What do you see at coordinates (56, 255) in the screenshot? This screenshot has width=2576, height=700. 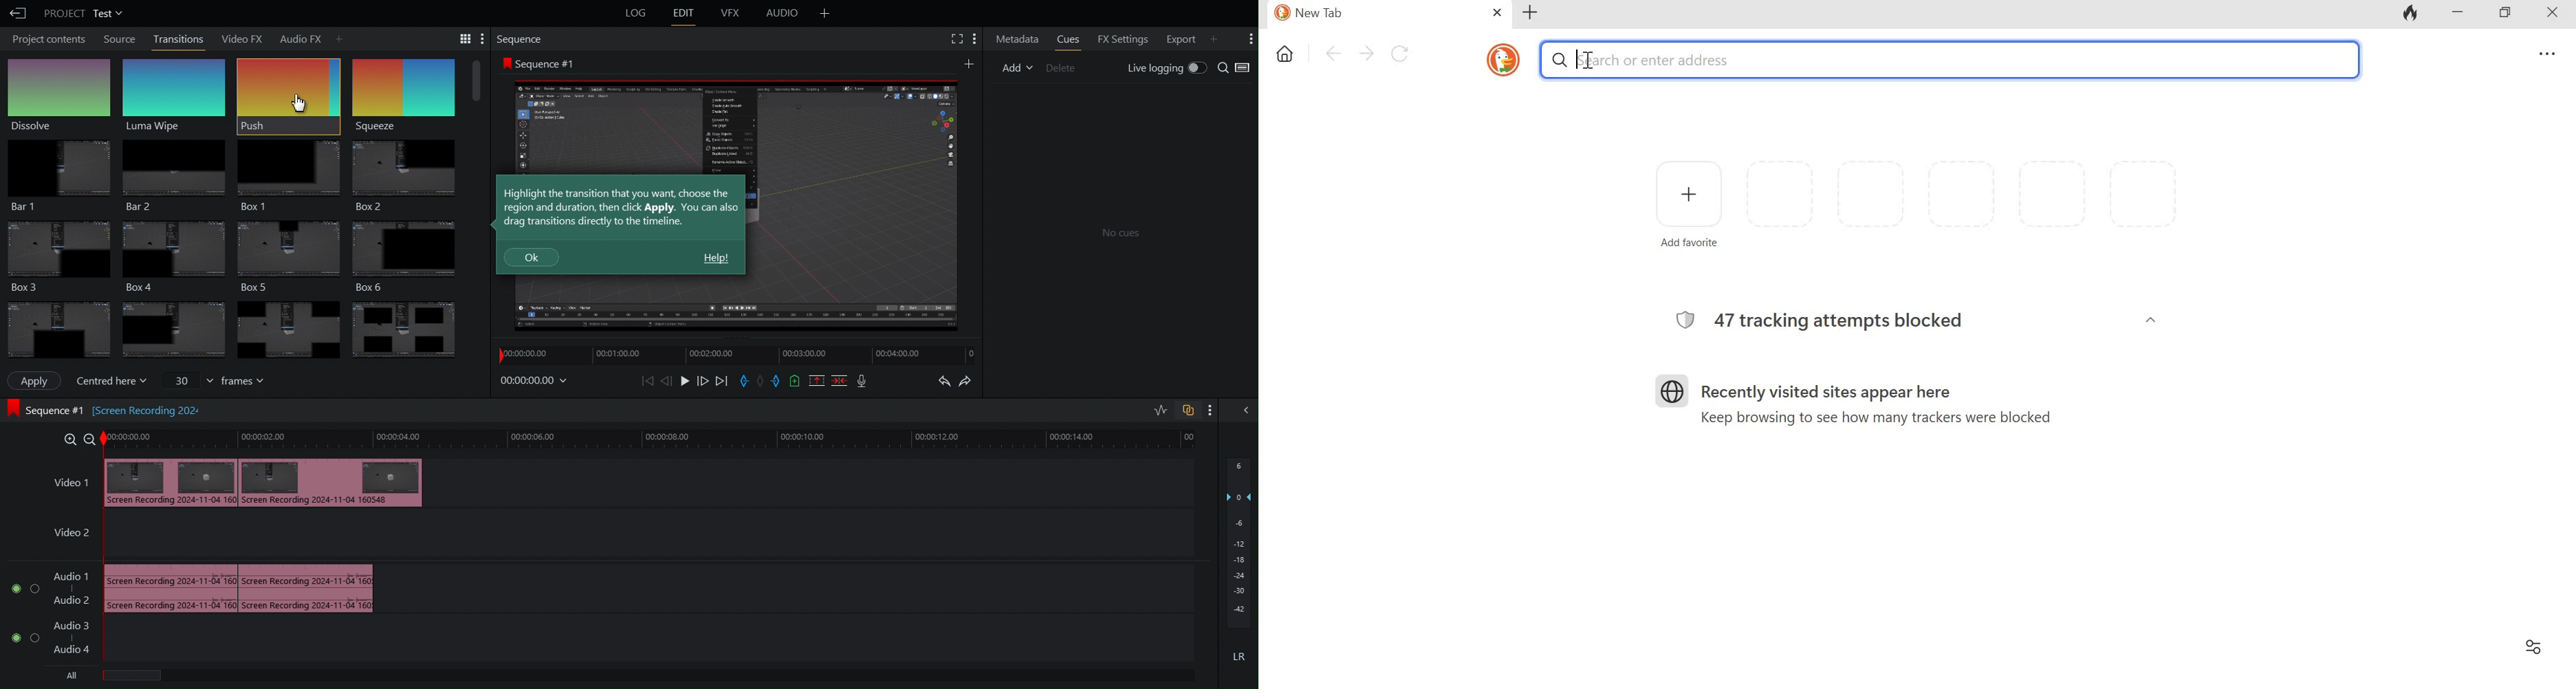 I see `Box 3` at bounding box center [56, 255].